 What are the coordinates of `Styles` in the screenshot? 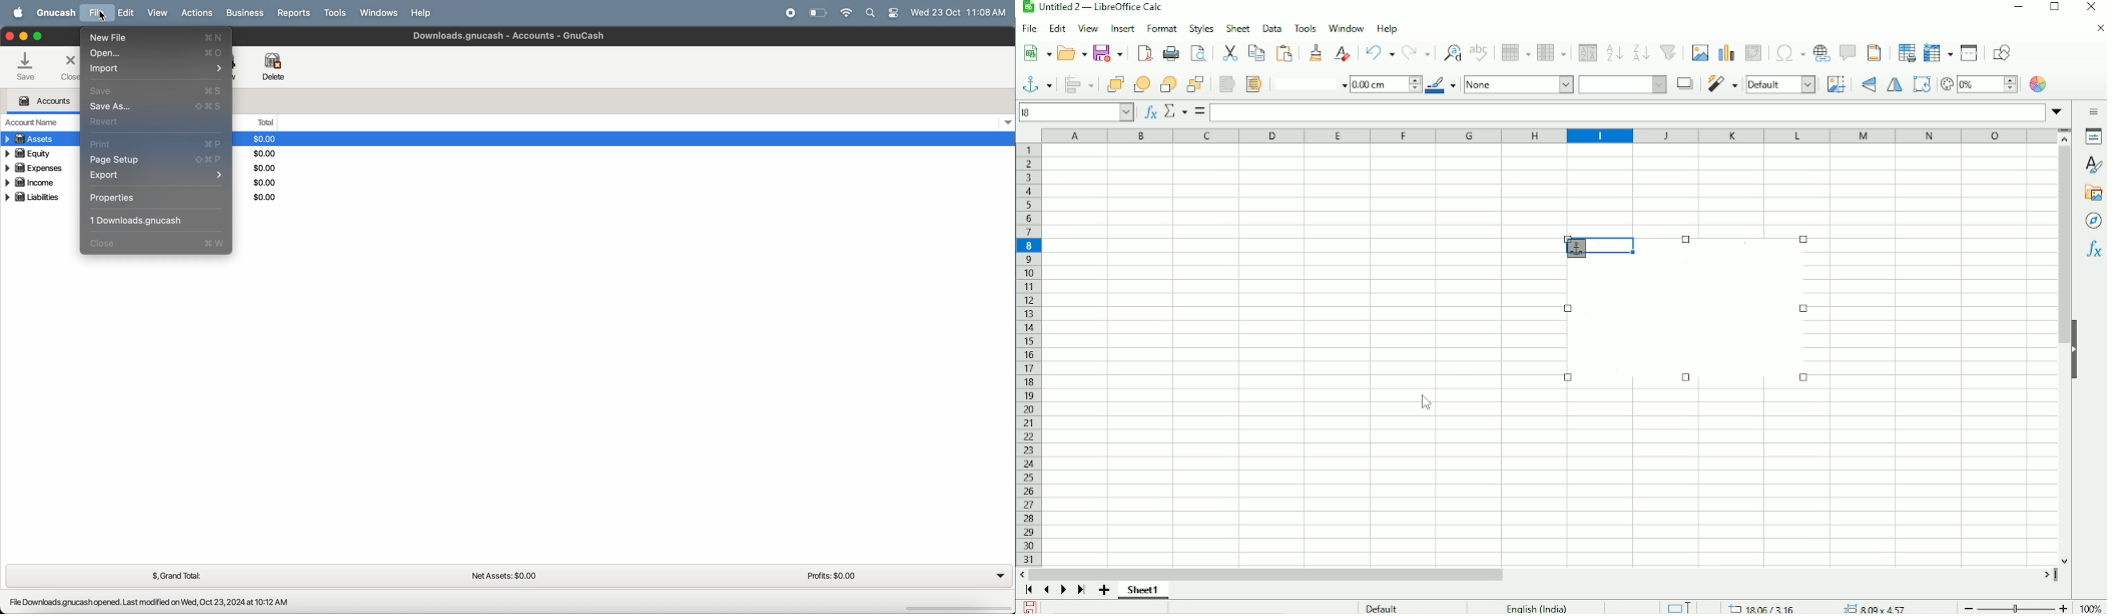 It's located at (2092, 165).